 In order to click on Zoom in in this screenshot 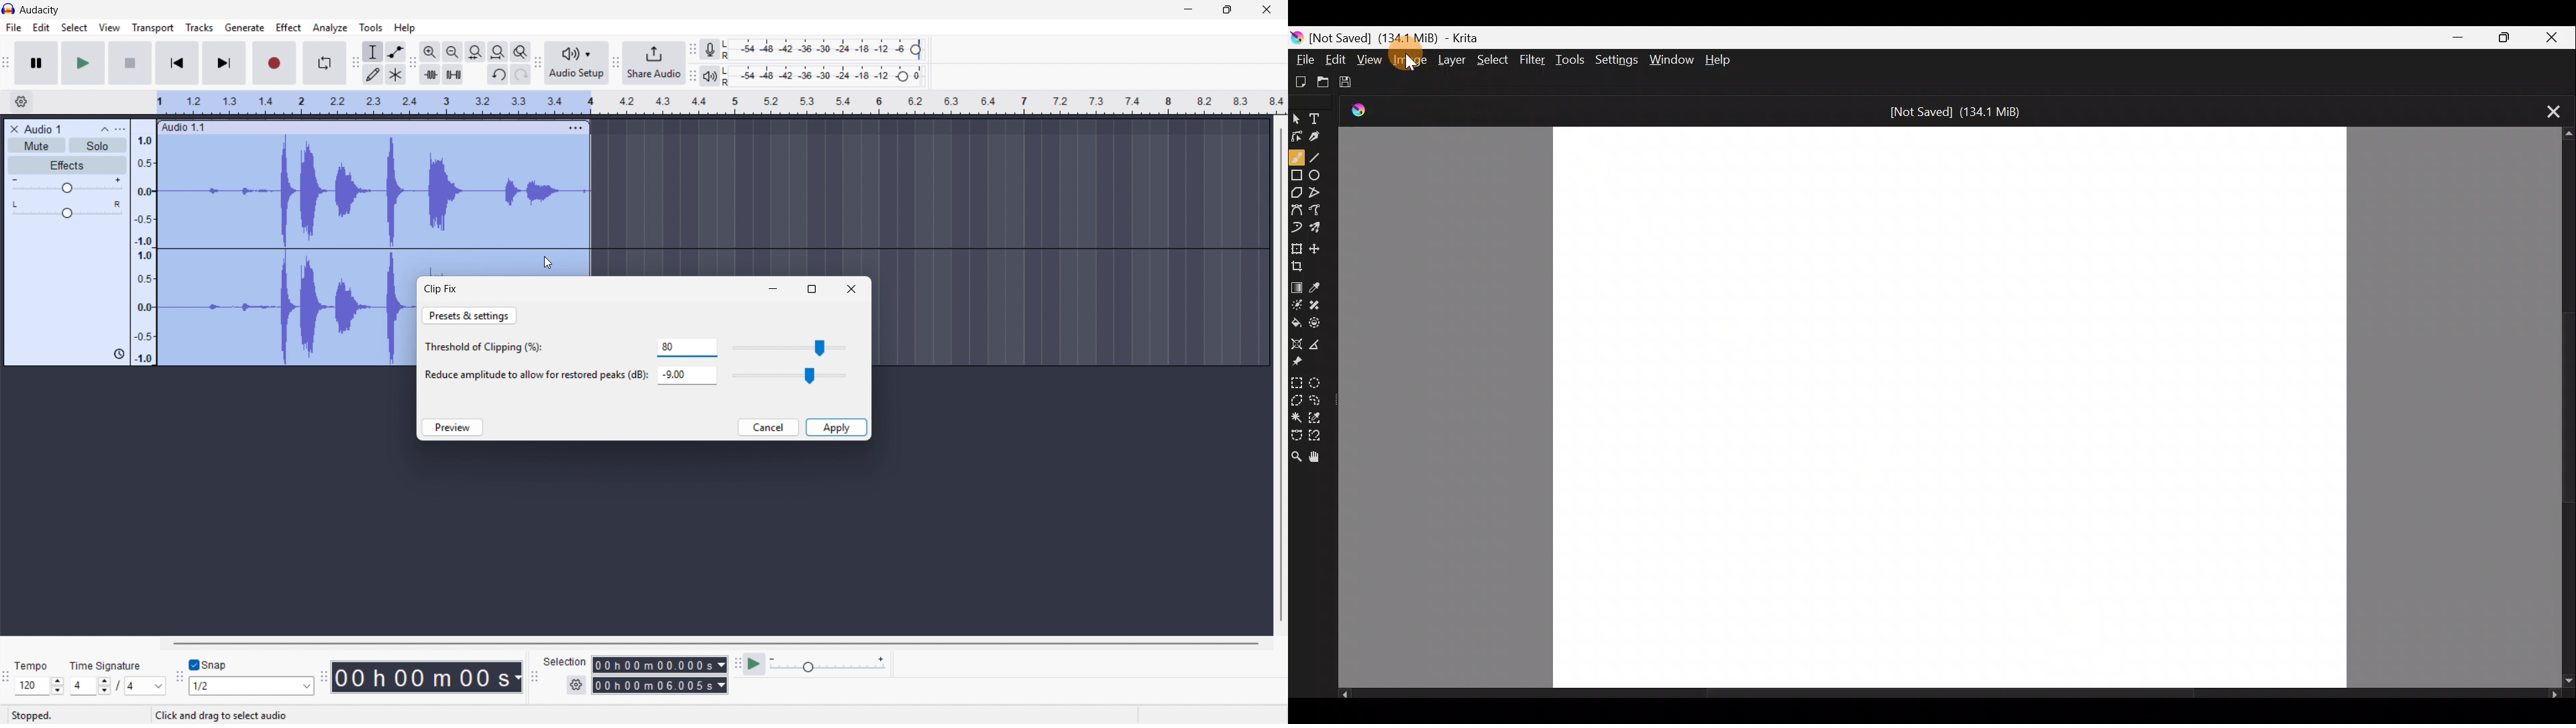, I will do `click(430, 52)`.